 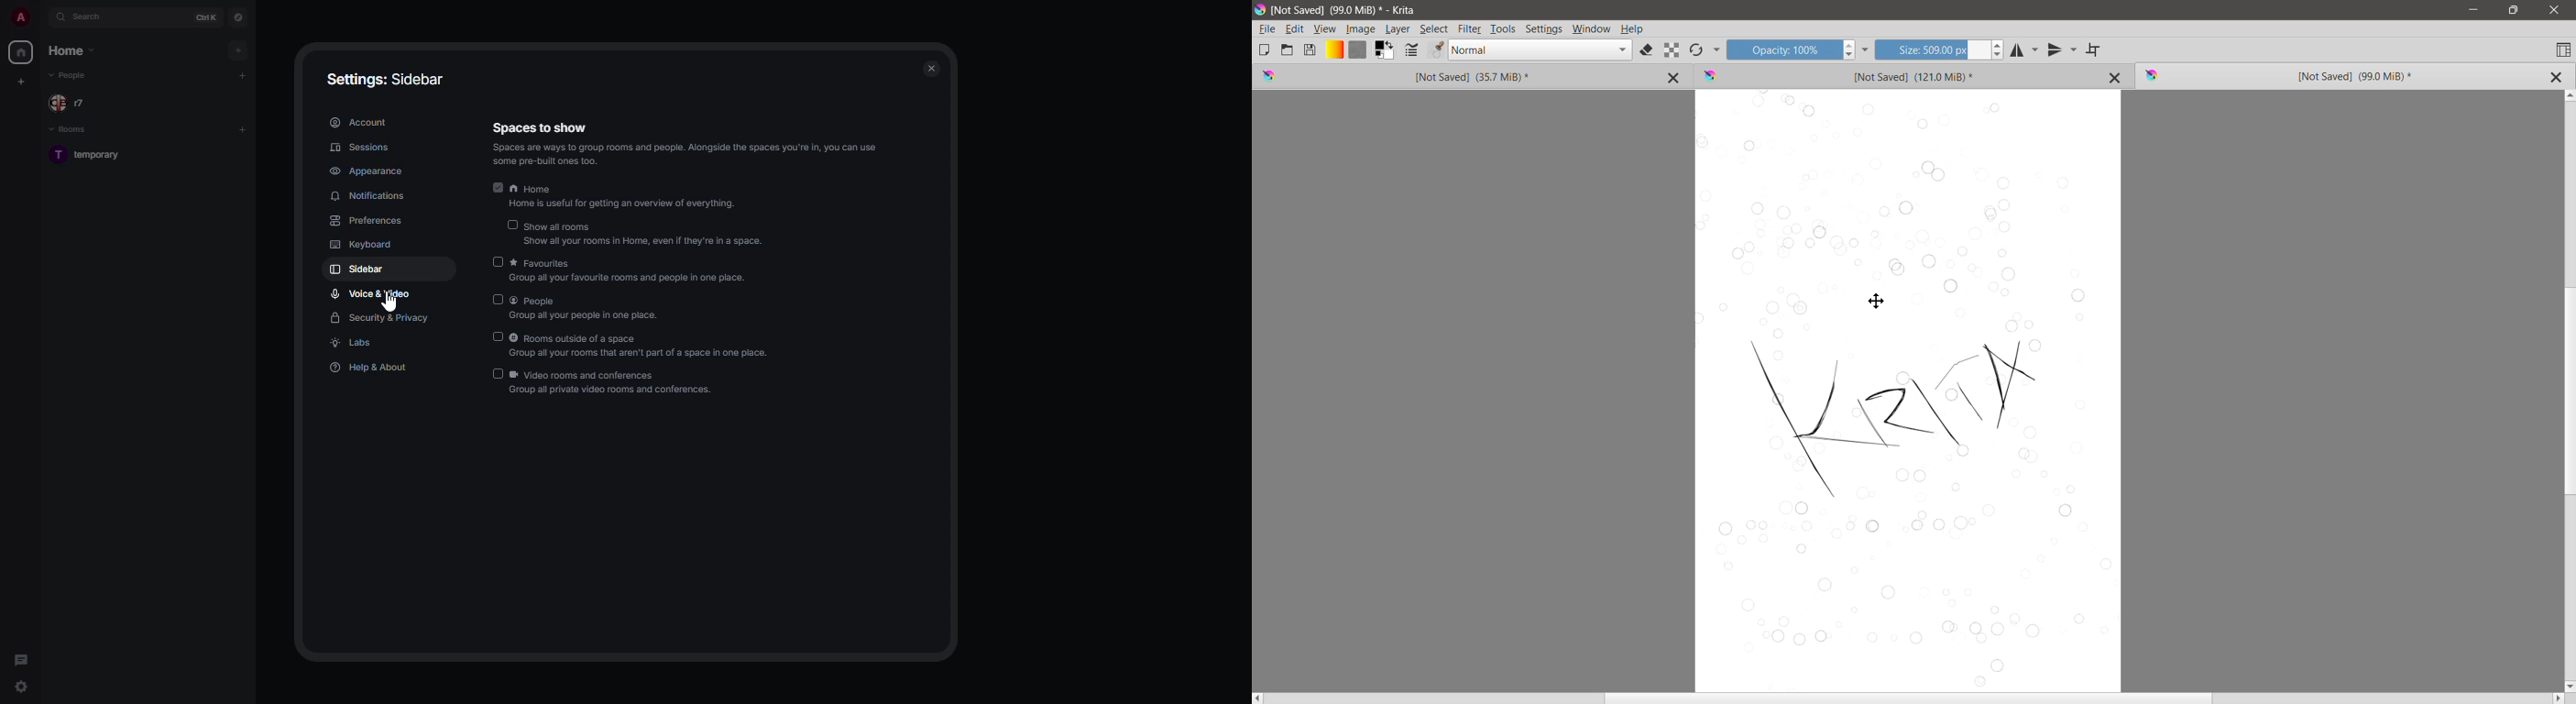 I want to click on Unsaved Image (Current) Tab 3, so click(x=2321, y=77).